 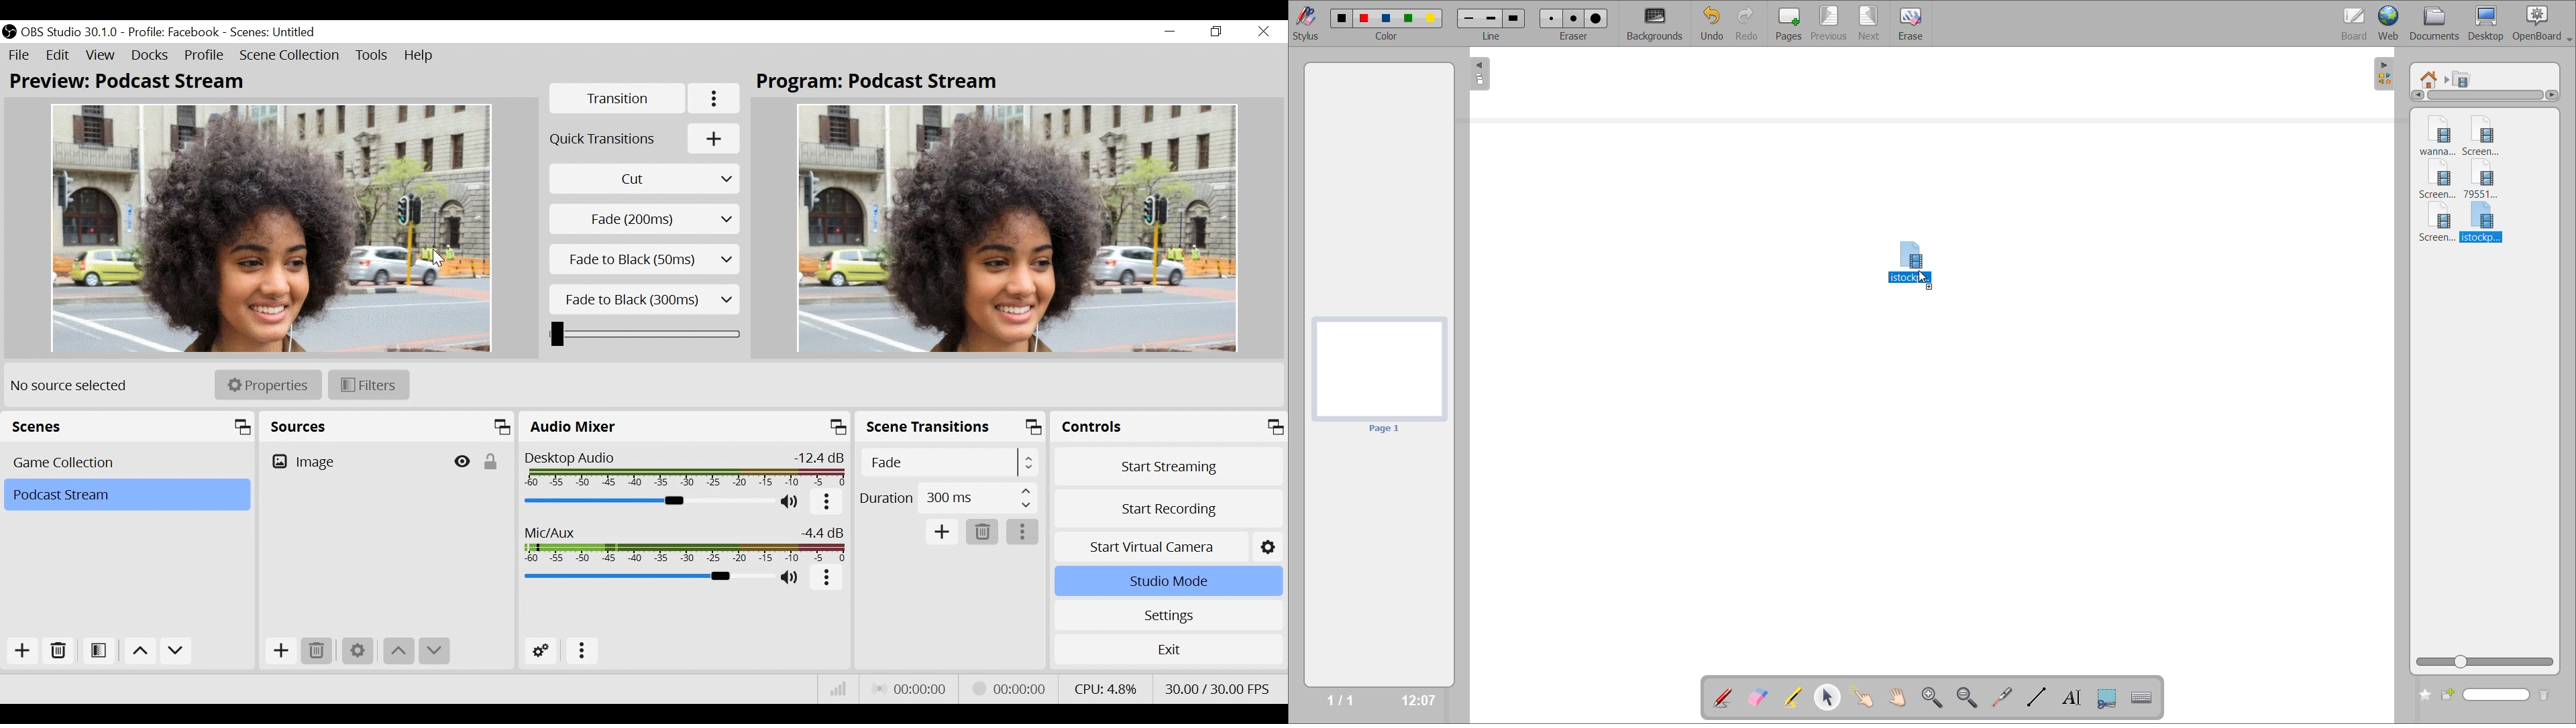 What do you see at coordinates (421, 56) in the screenshot?
I see `Help` at bounding box center [421, 56].